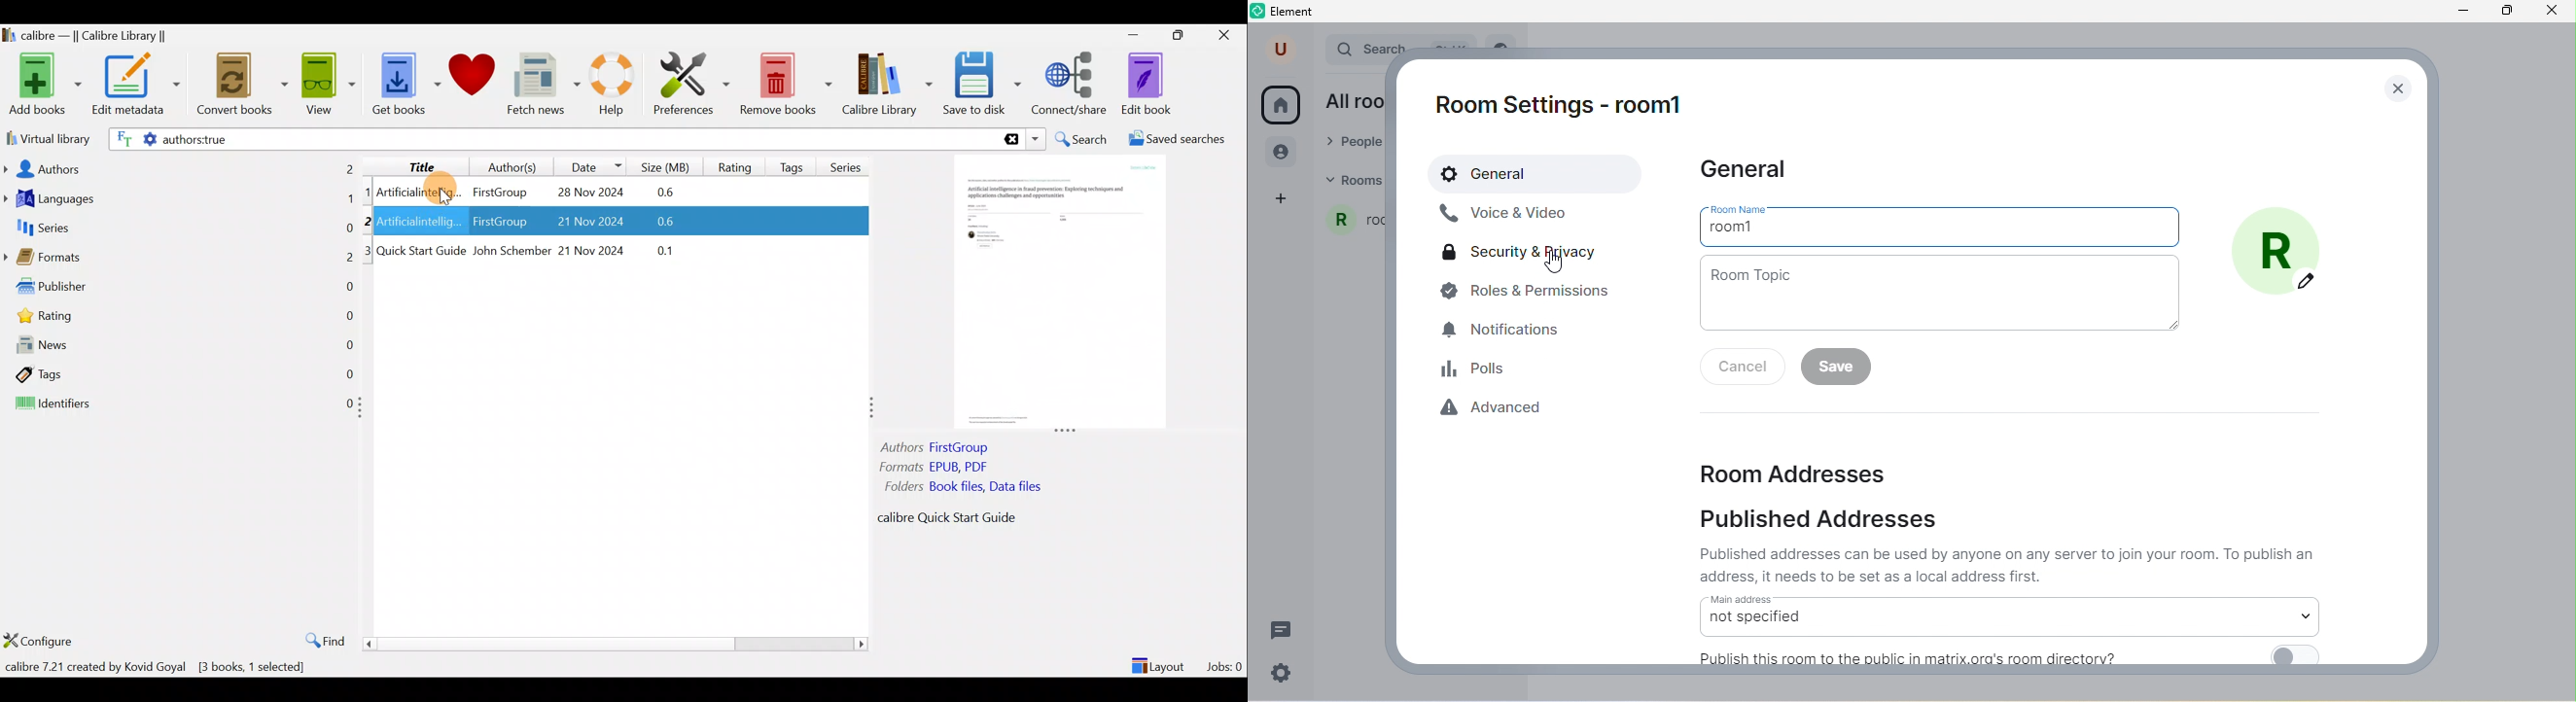 This screenshot has width=2576, height=728. Describe the element at coordinates (370, 220) in the screenshot. I see `2` at that location.